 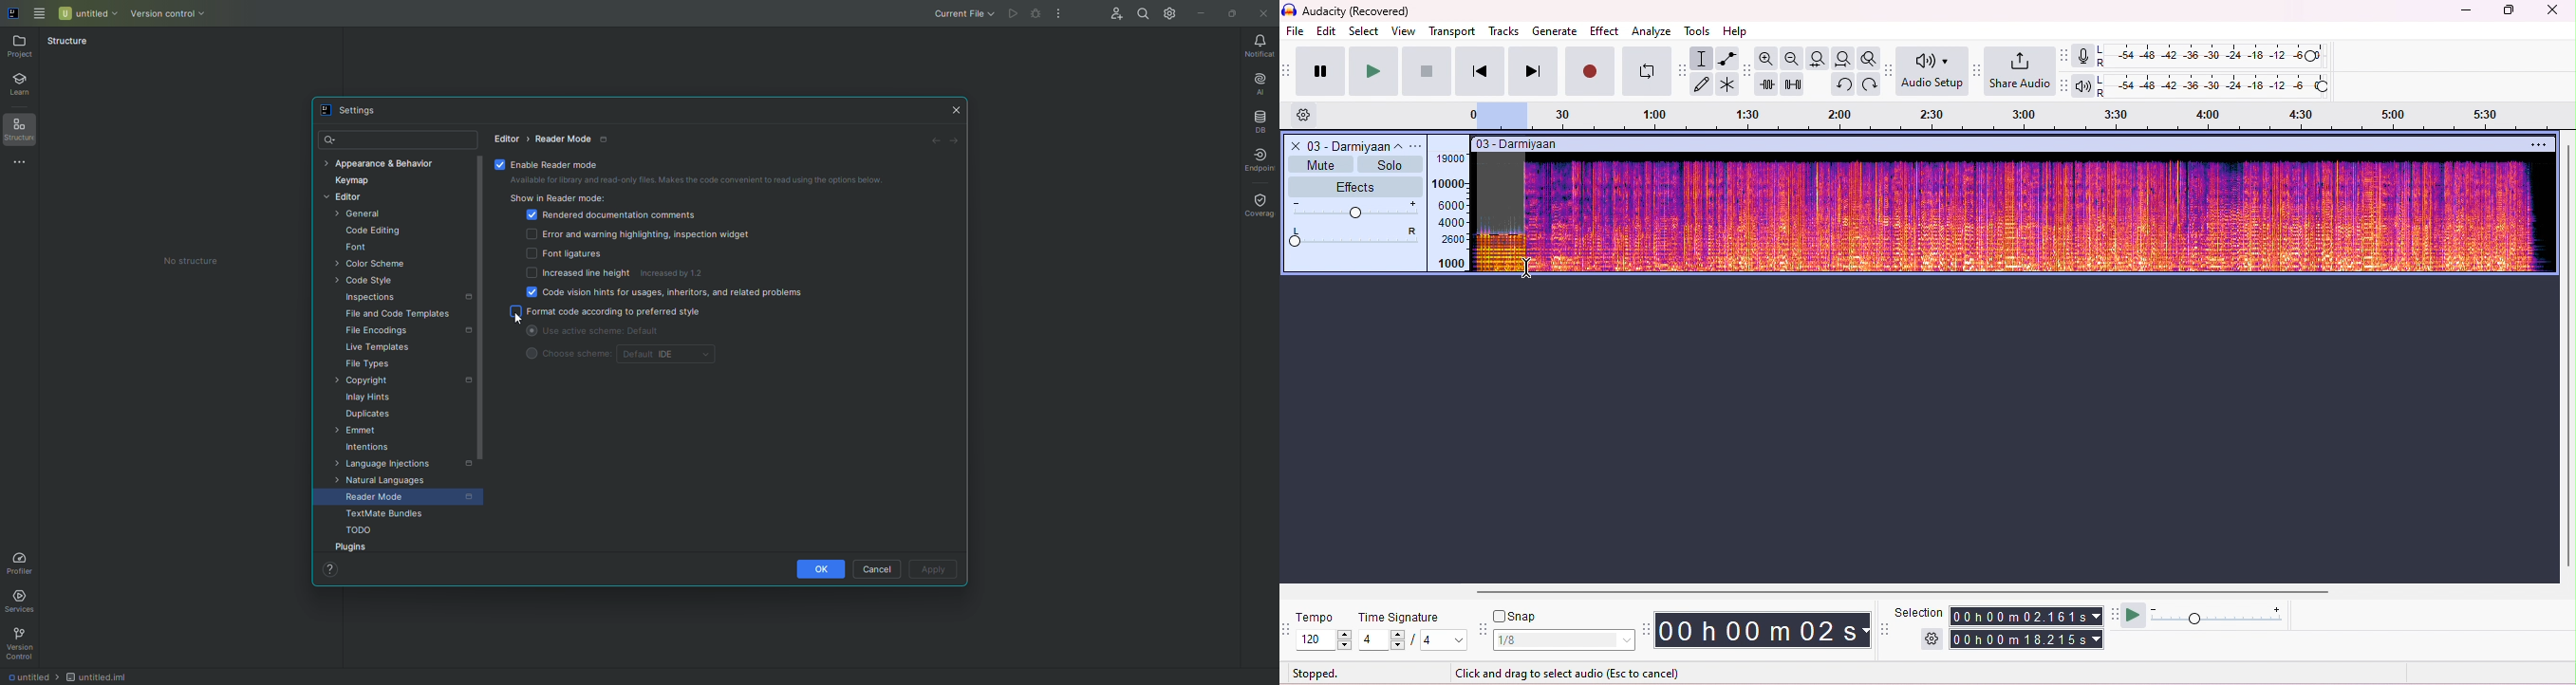 What do you see at coordinates (1568, 671) in the screenshot?
I see `click and drag to select` at bounding box center [1568, 671].